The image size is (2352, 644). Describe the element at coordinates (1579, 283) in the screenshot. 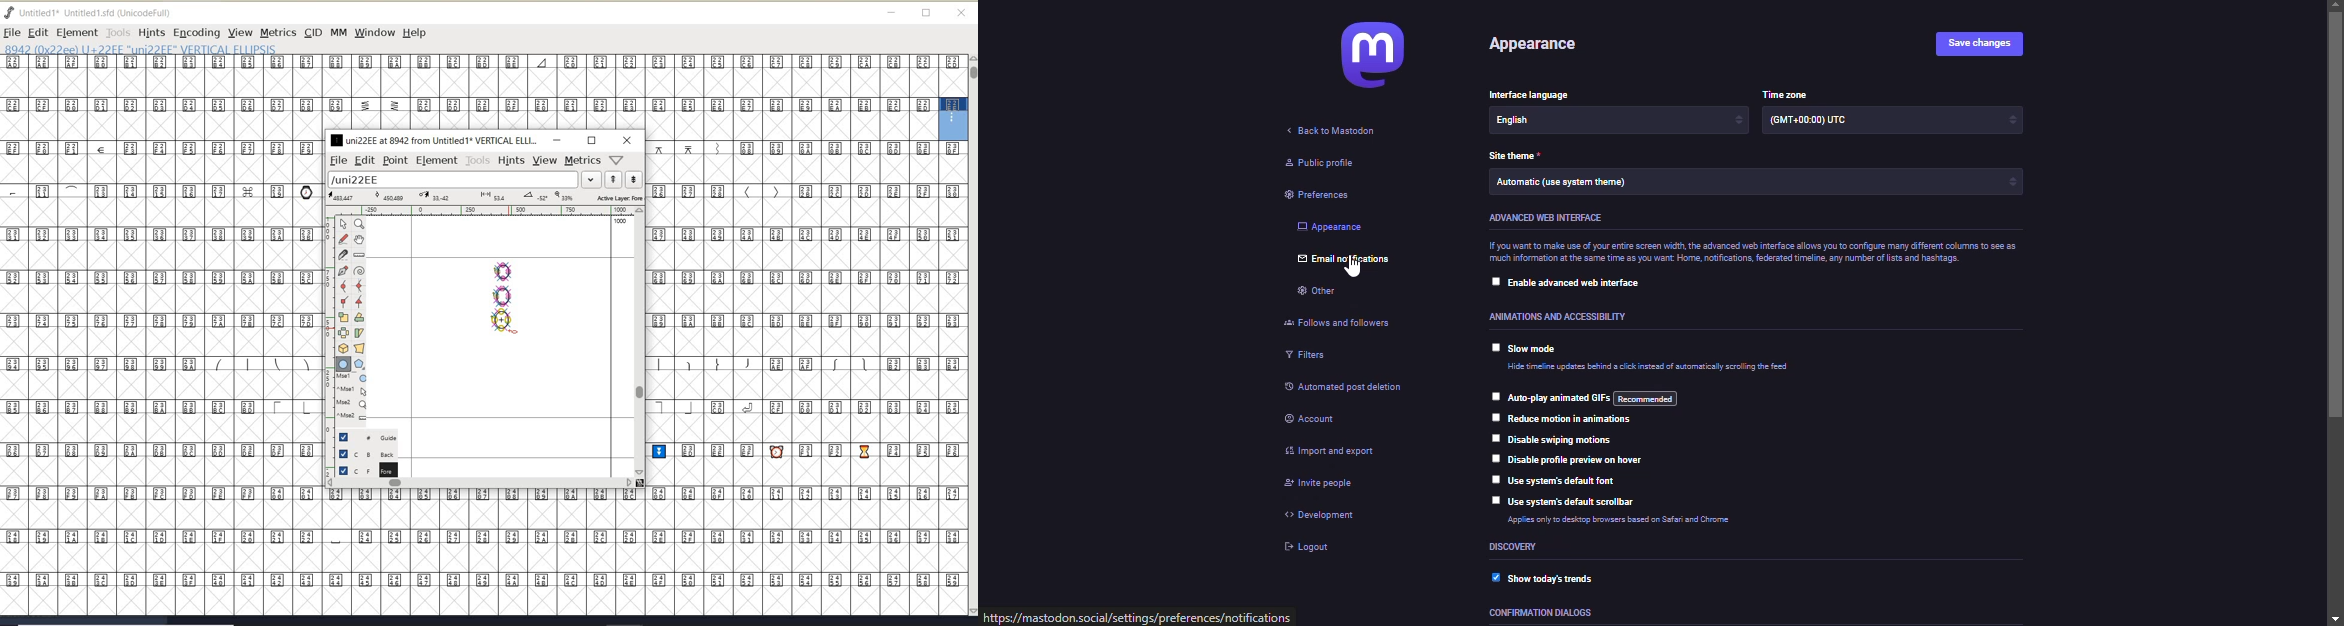

I see `enable advanced web interface` at that location.